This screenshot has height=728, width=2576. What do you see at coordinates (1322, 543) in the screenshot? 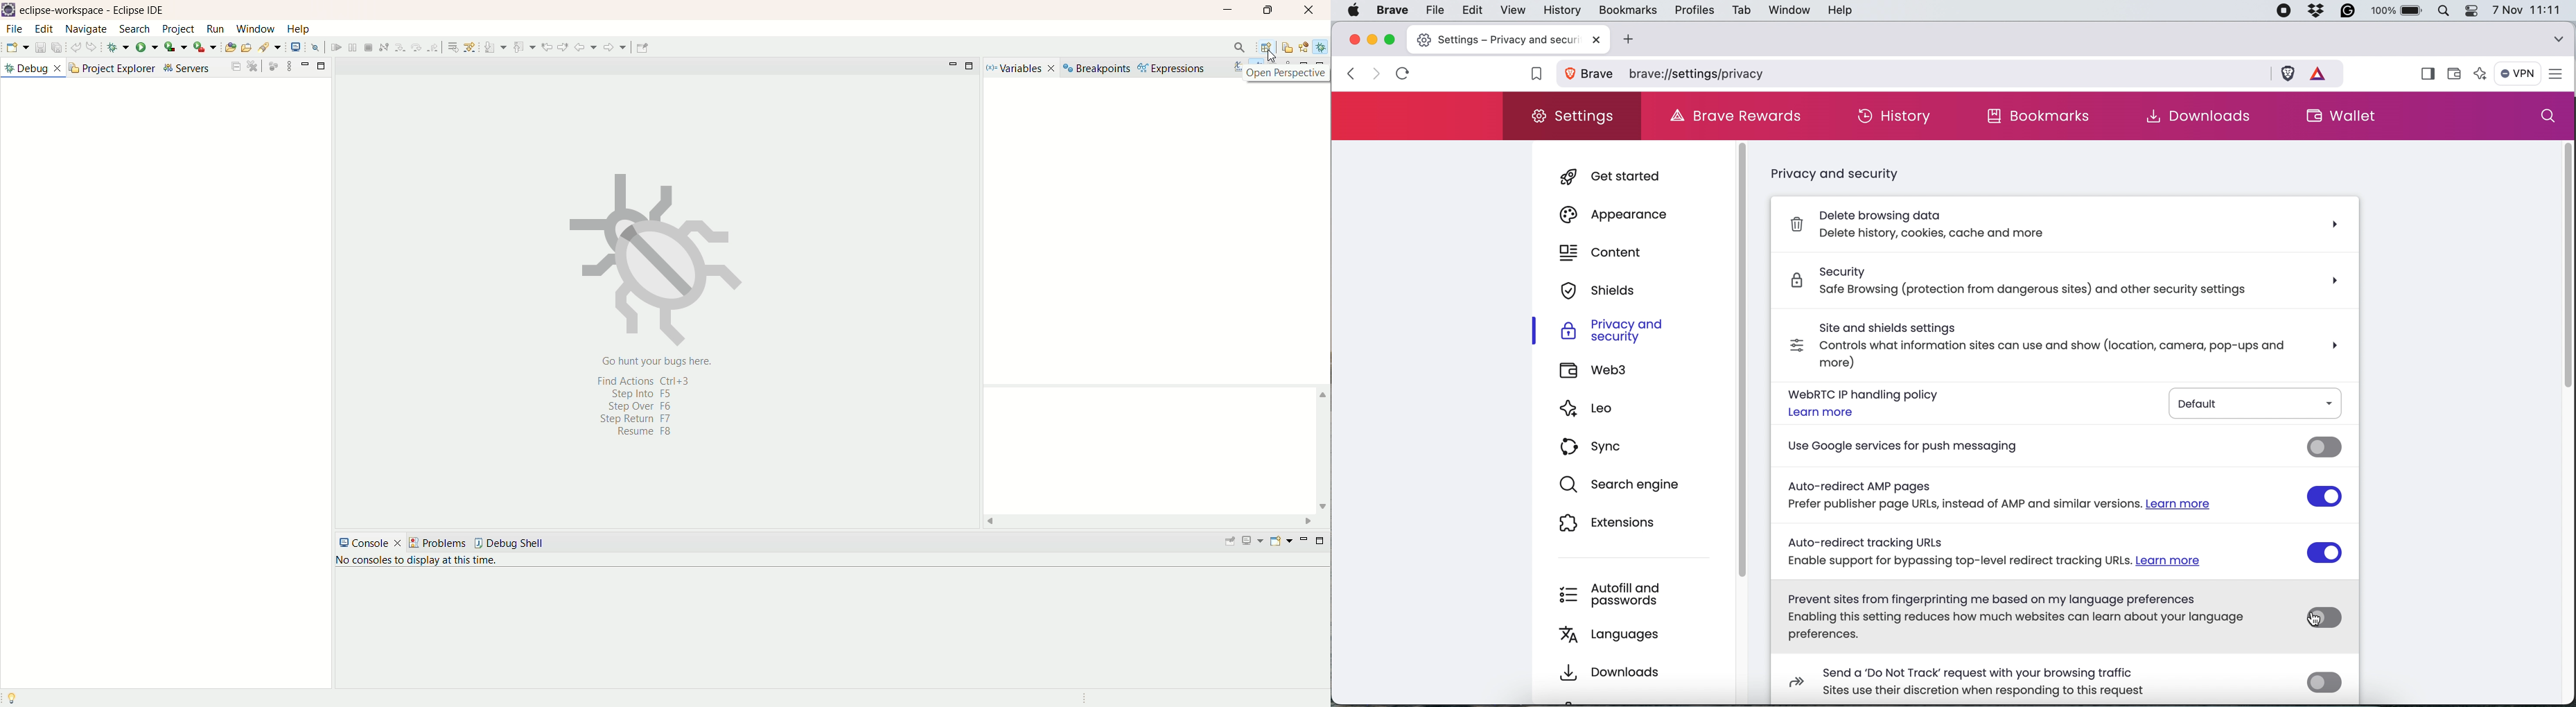
I see `maximize` at bounding box center [1322, 543].